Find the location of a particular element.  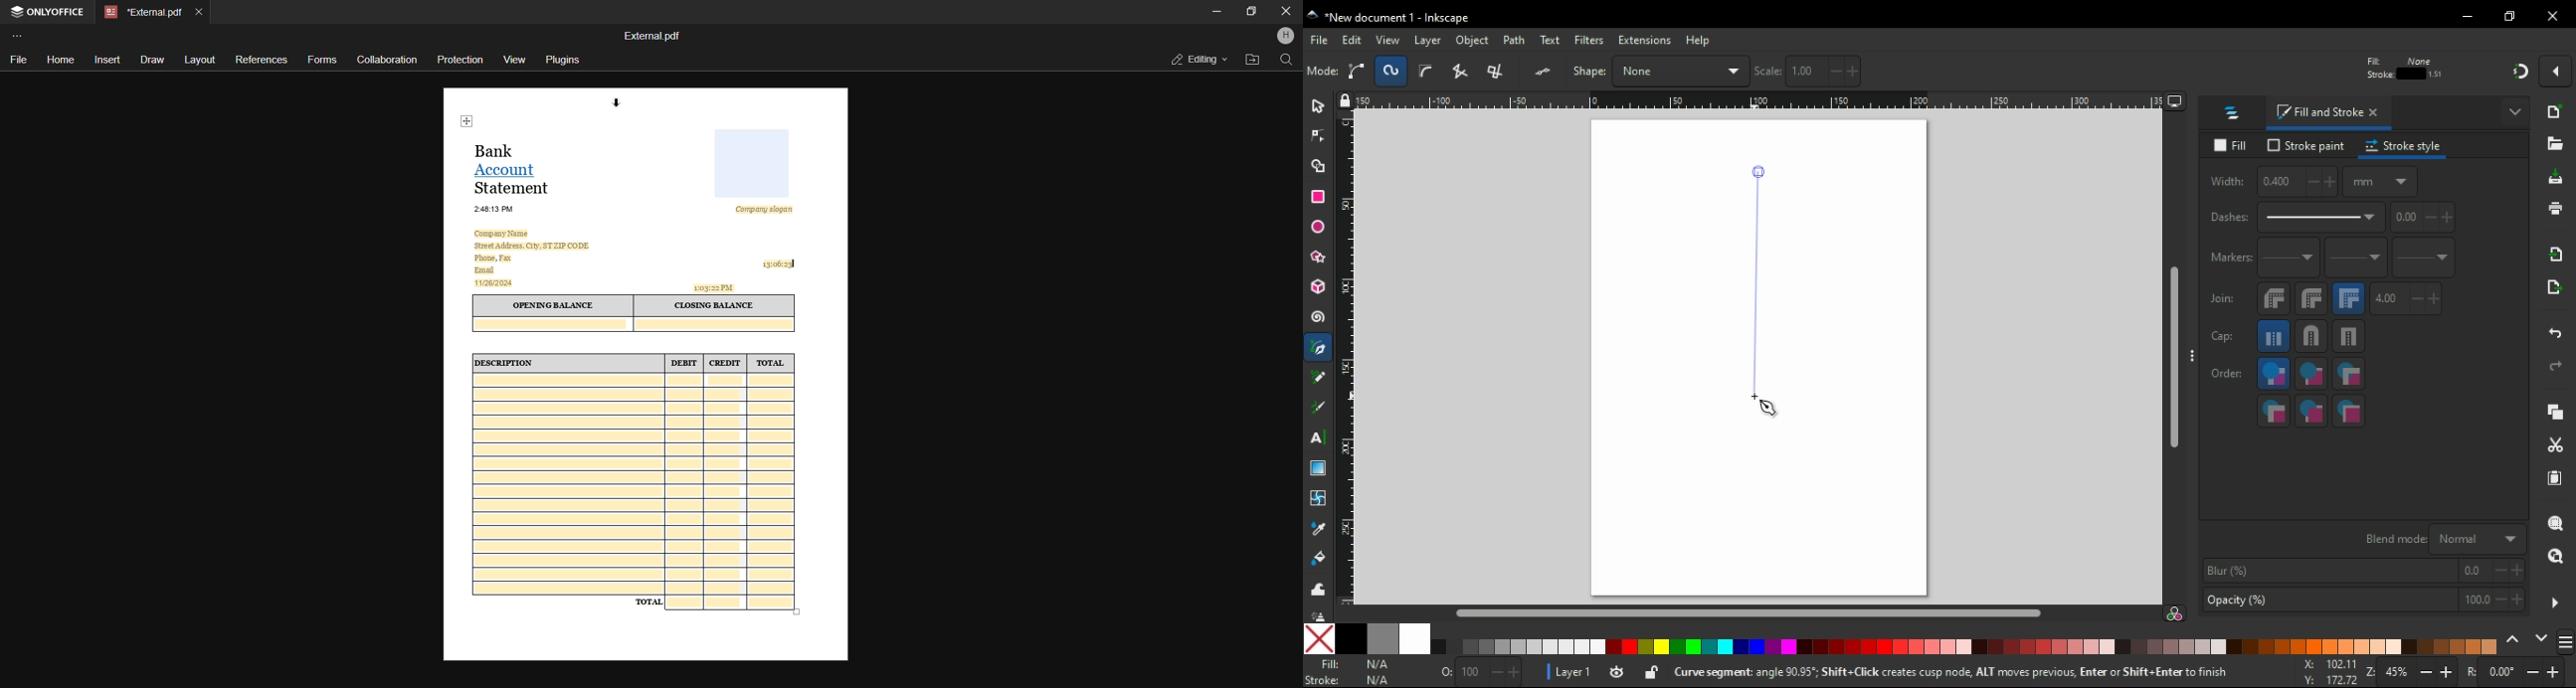

undo is located at coordinates (2557, 330).